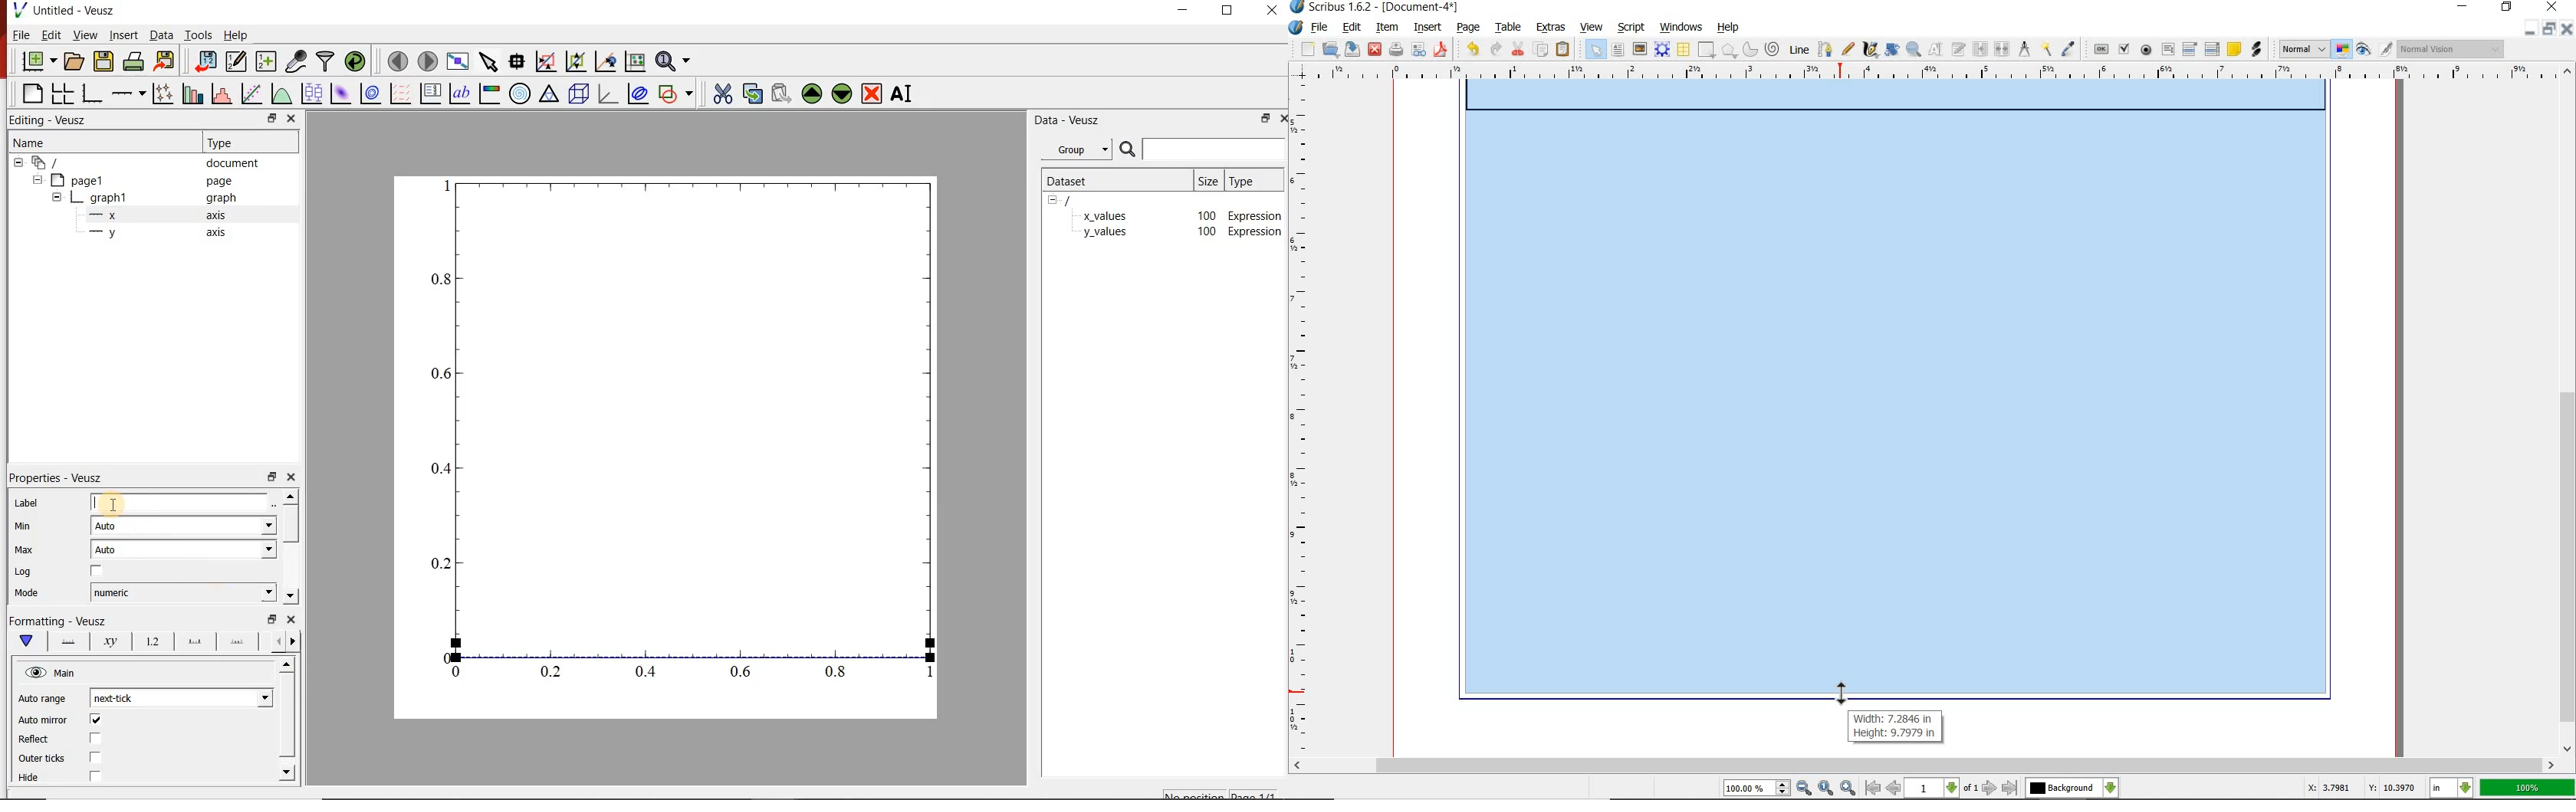 This screenshot has height=812, width=2576. Describe the element at coordinates (1893, 726) in the screenshot. I see `Width: 7.2846 in Height: 9.7979 in` at that location.